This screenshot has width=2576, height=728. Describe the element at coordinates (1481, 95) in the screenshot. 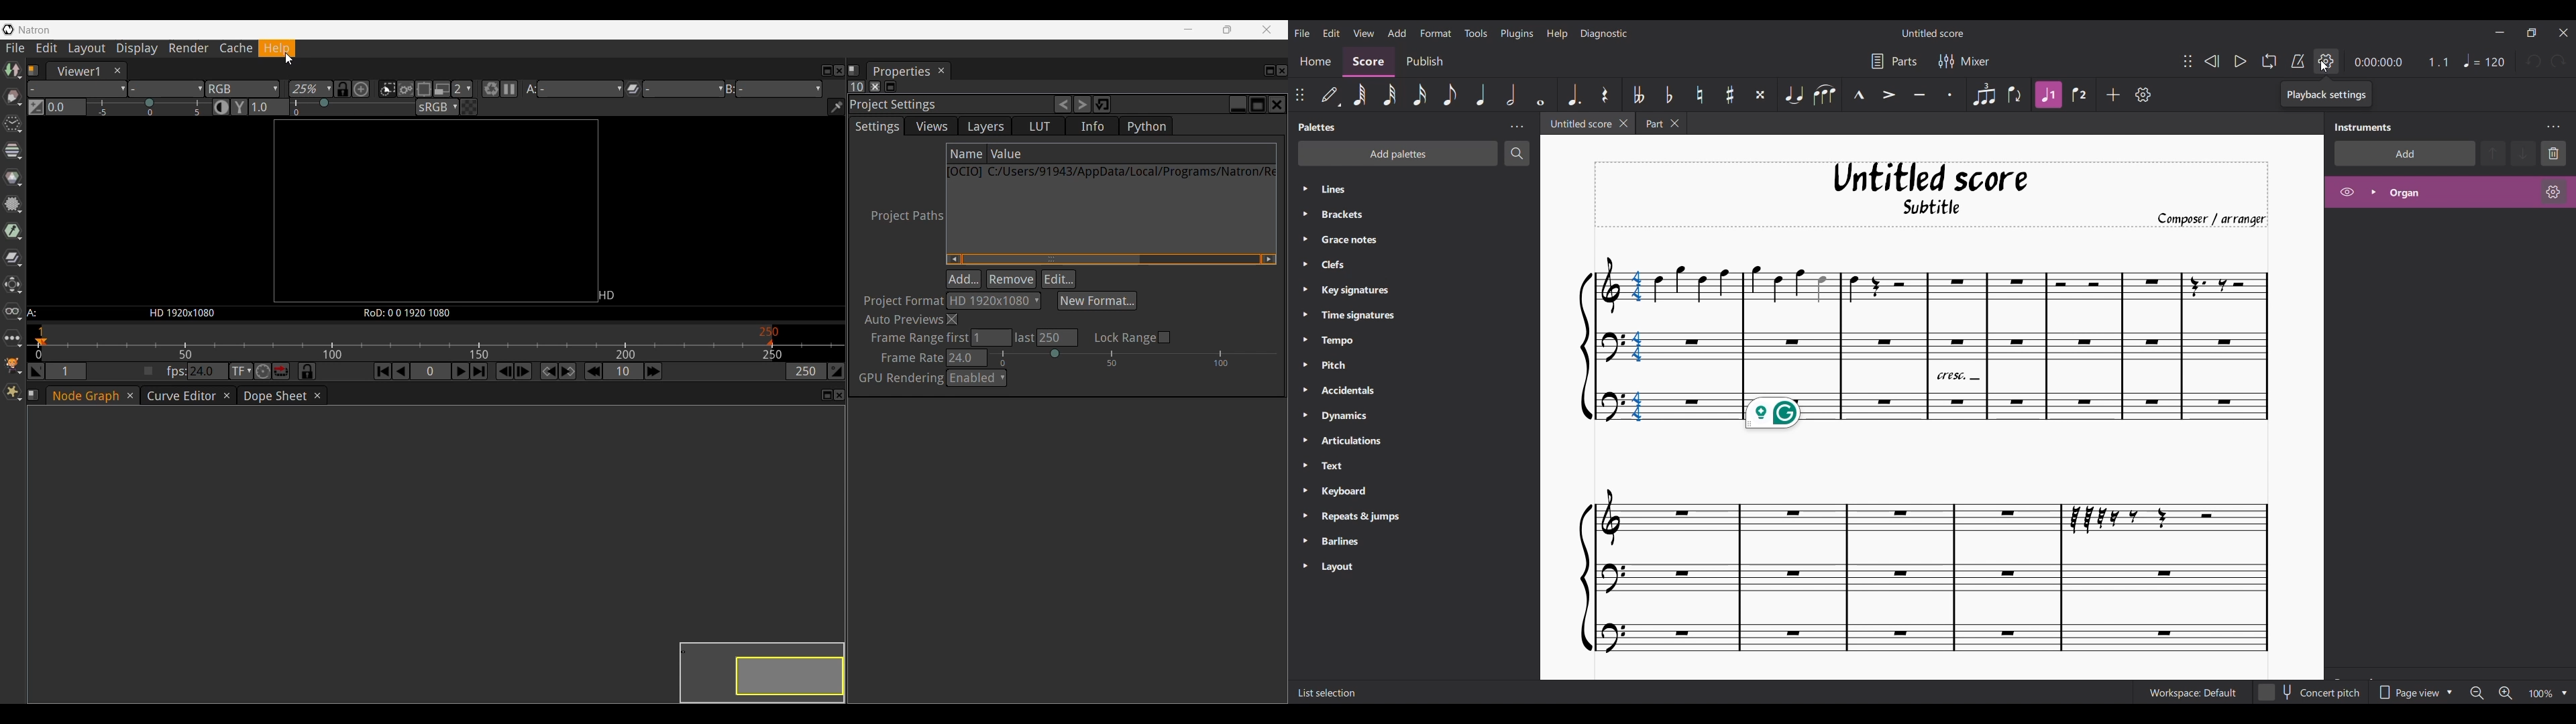

I see `Quarter note` at that location.